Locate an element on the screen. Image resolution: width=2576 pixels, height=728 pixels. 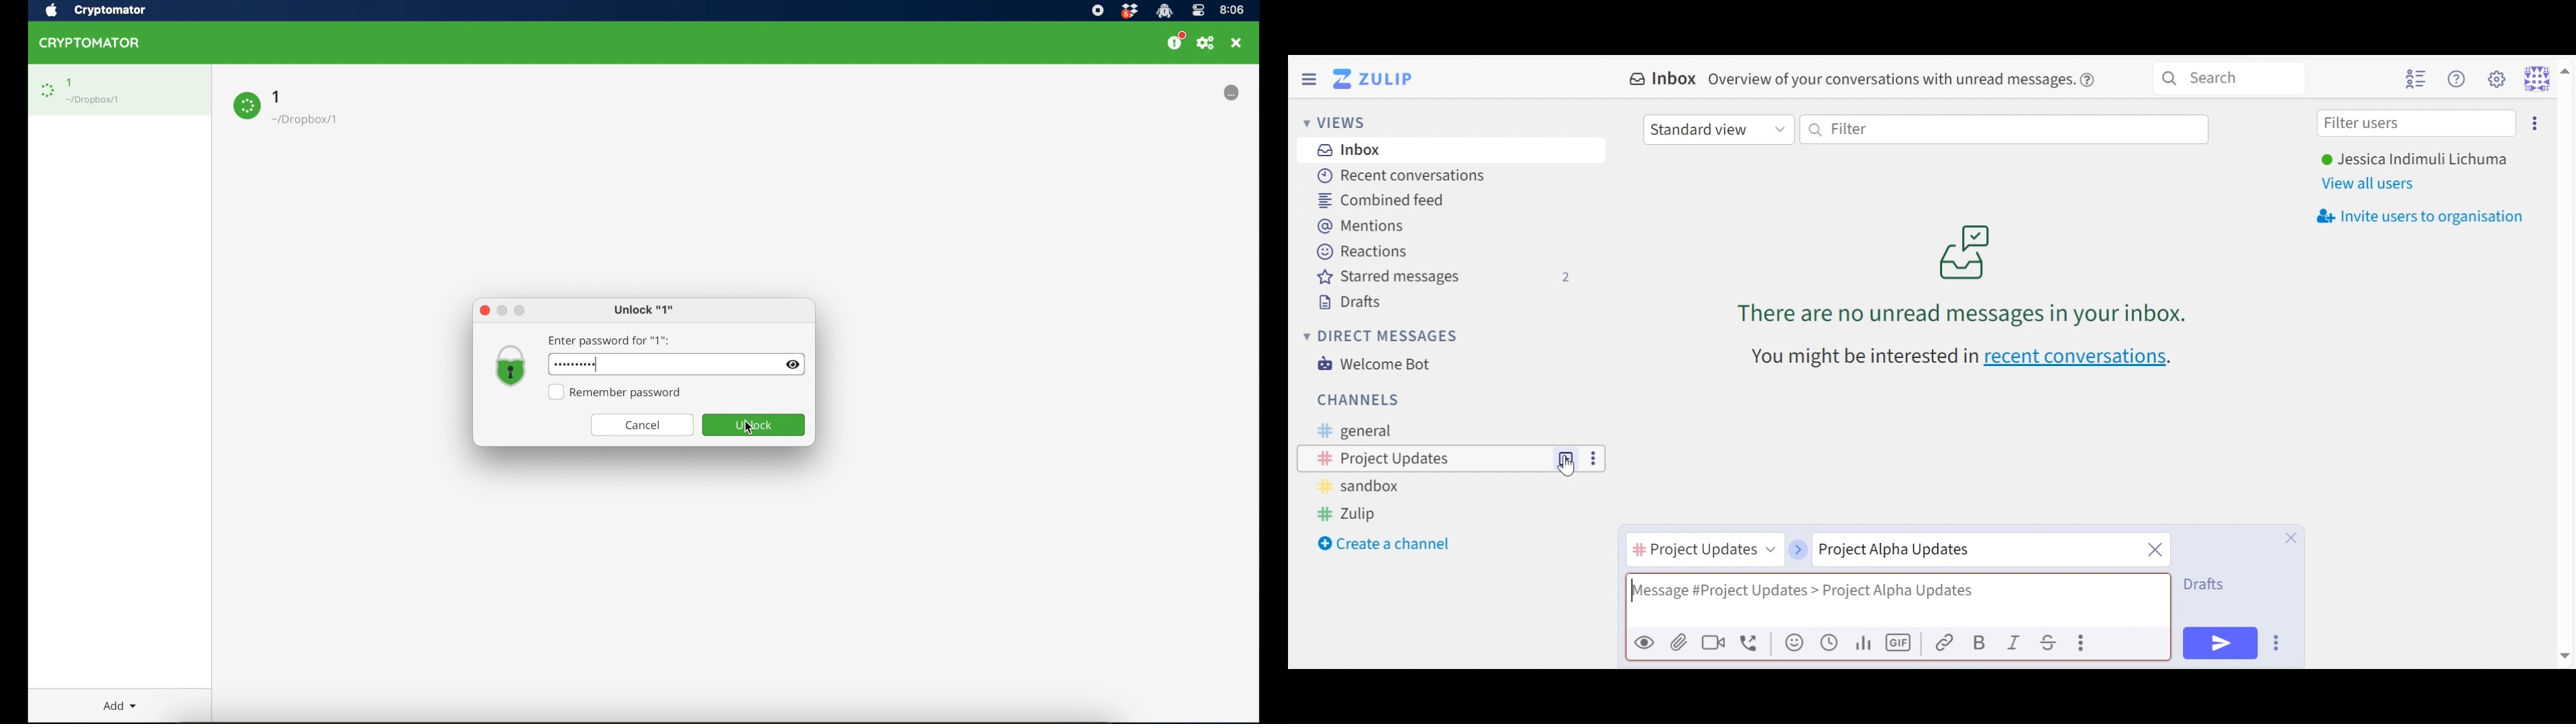
dropbox icon is located at coordinates (1129, 11).